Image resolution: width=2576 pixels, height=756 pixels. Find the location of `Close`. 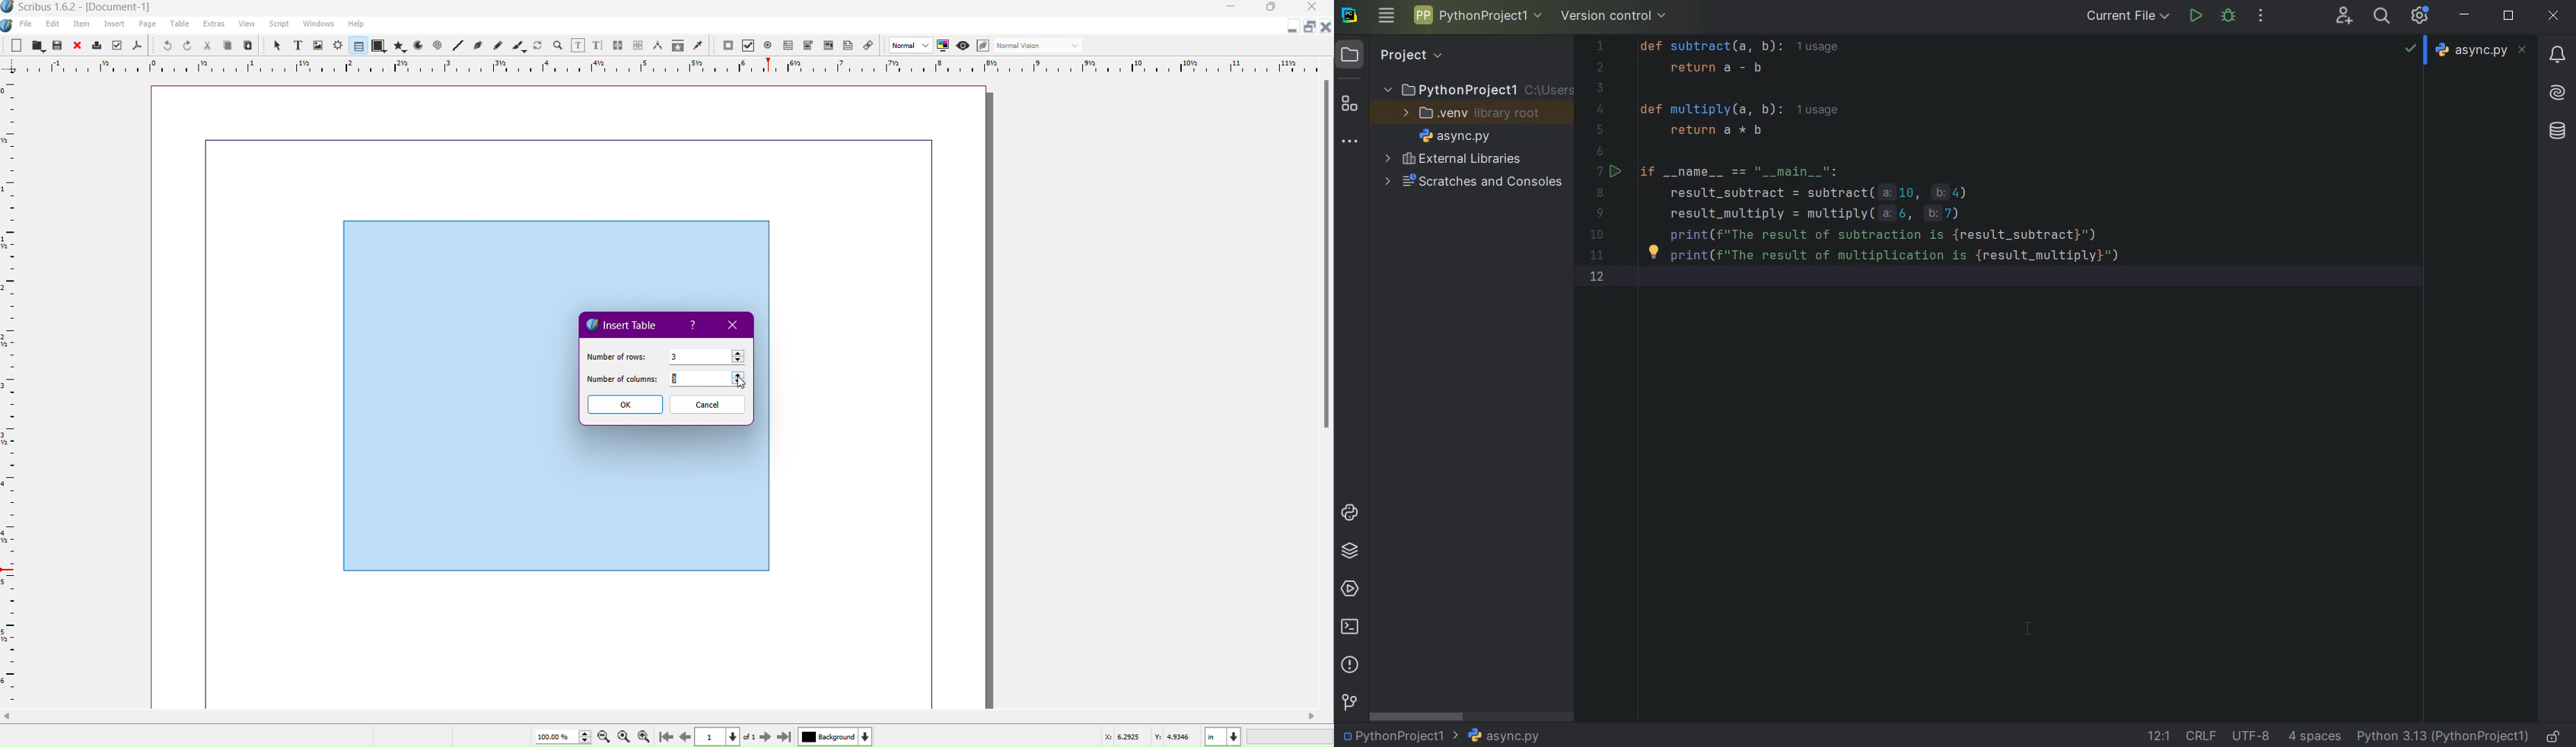

Close is located at coordinates (736, 326).